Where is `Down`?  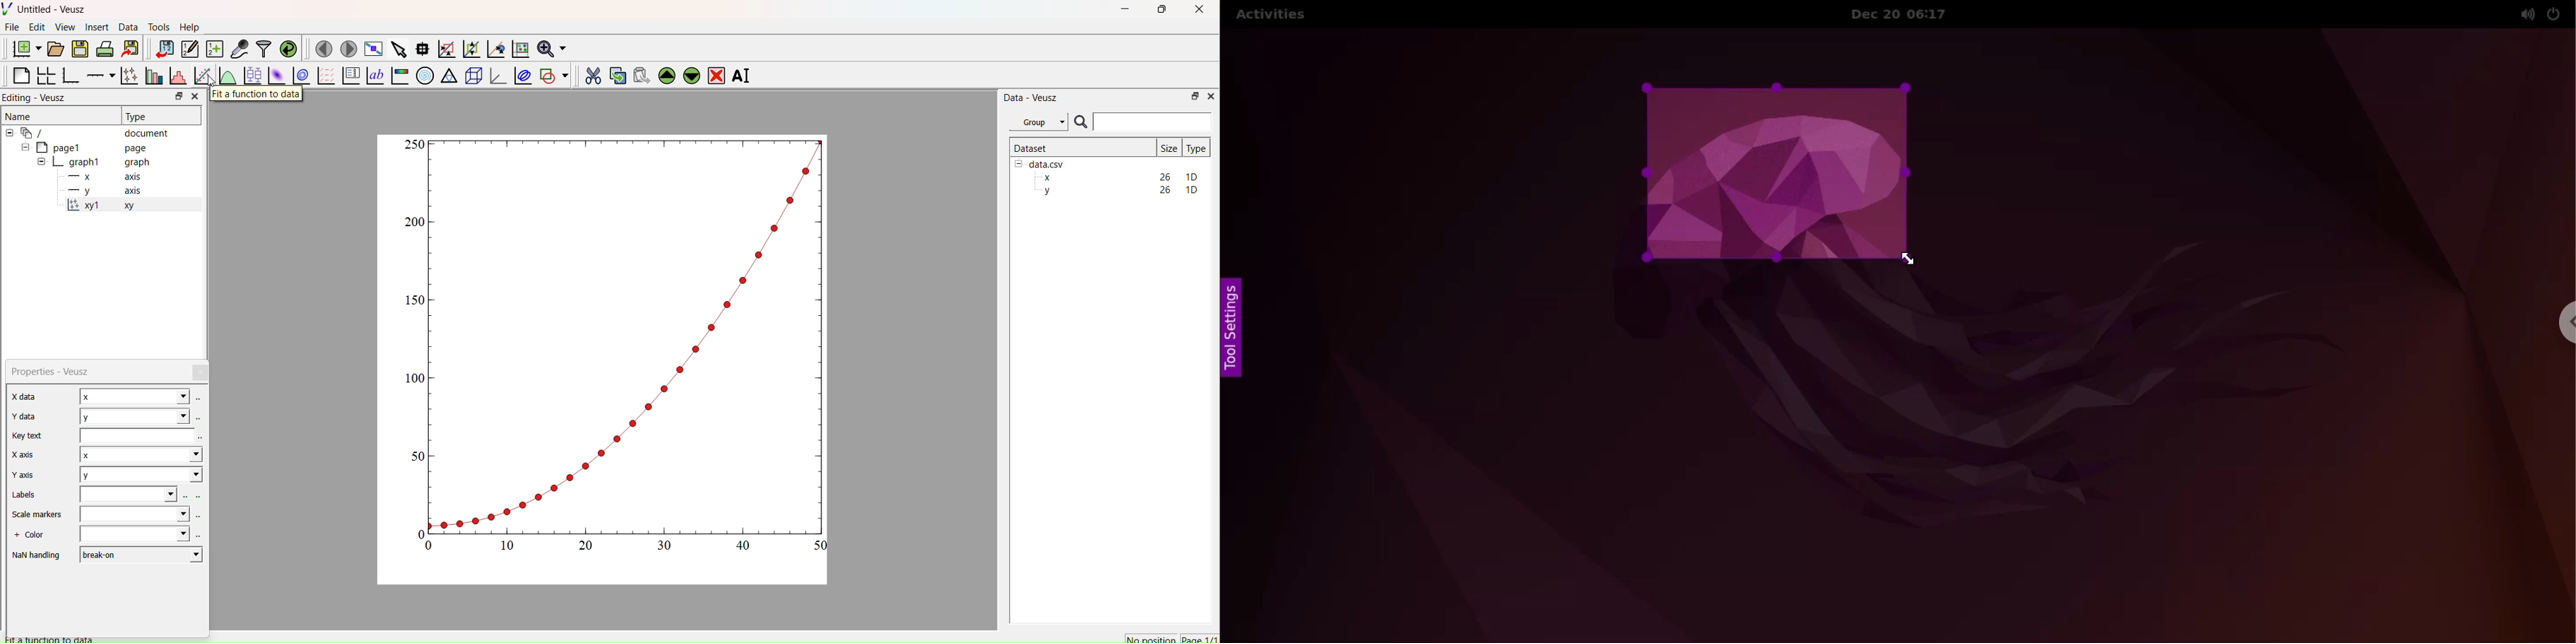
Down is located at coordinates (691, 74).